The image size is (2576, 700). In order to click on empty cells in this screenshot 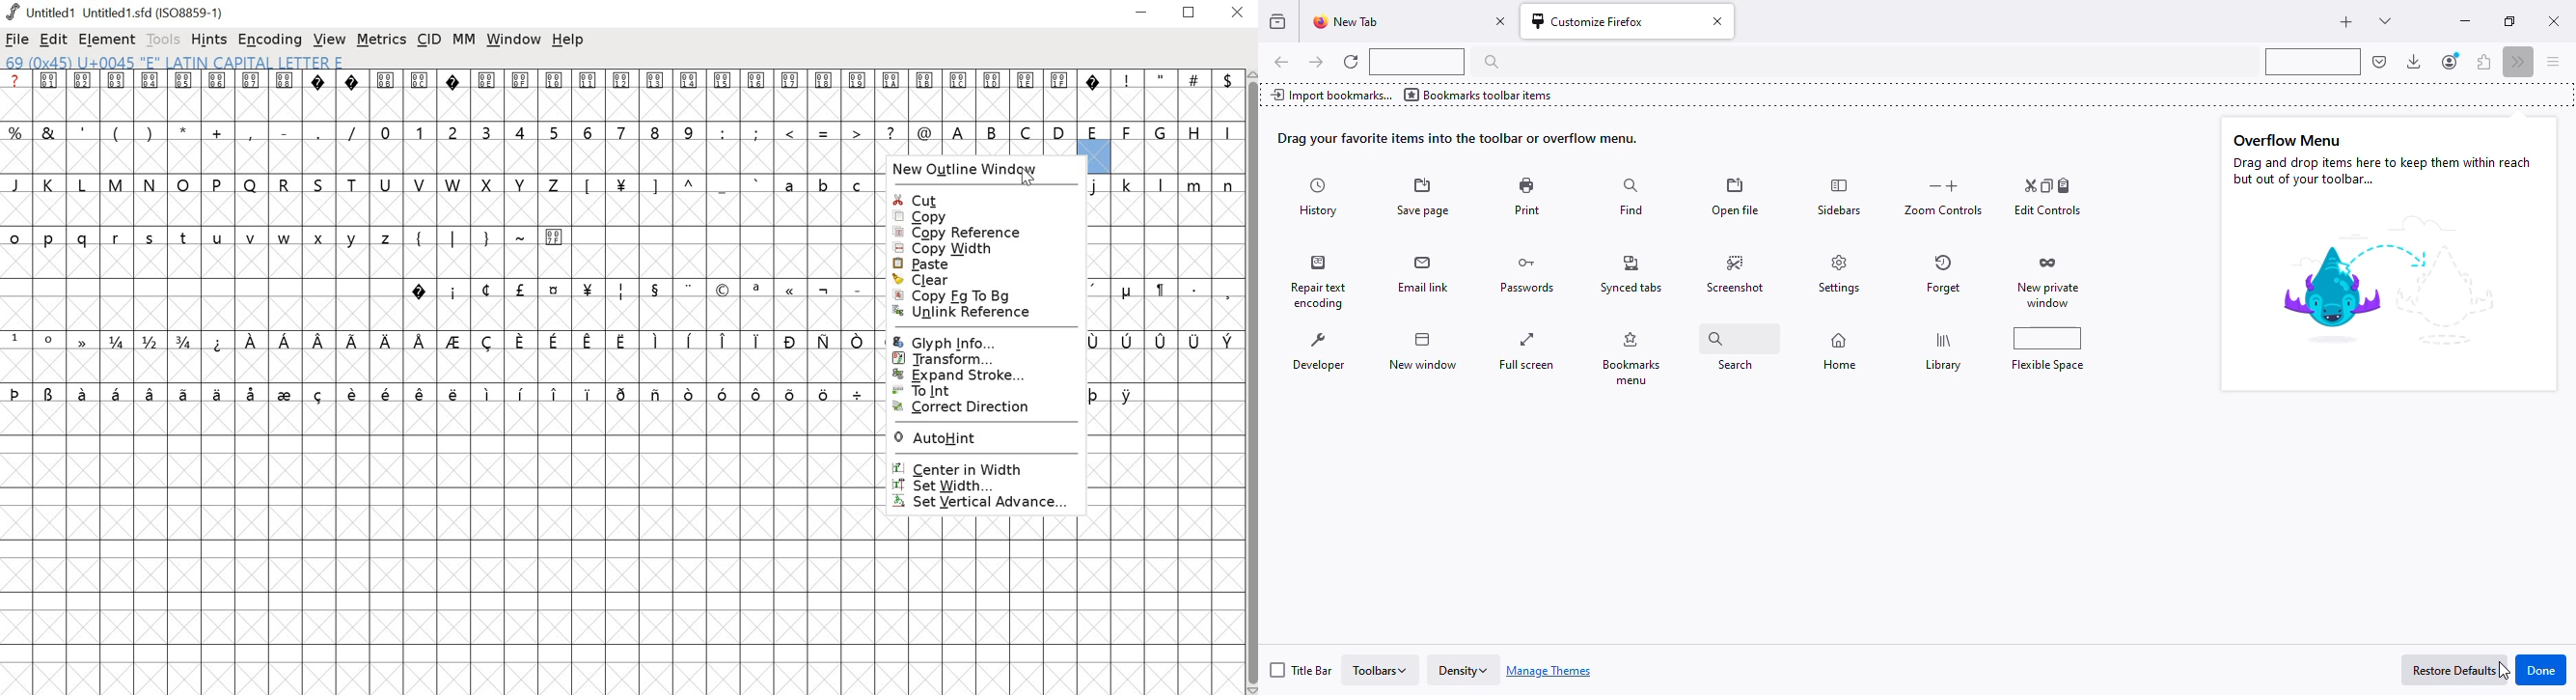, I will do `click(201, 287)`.